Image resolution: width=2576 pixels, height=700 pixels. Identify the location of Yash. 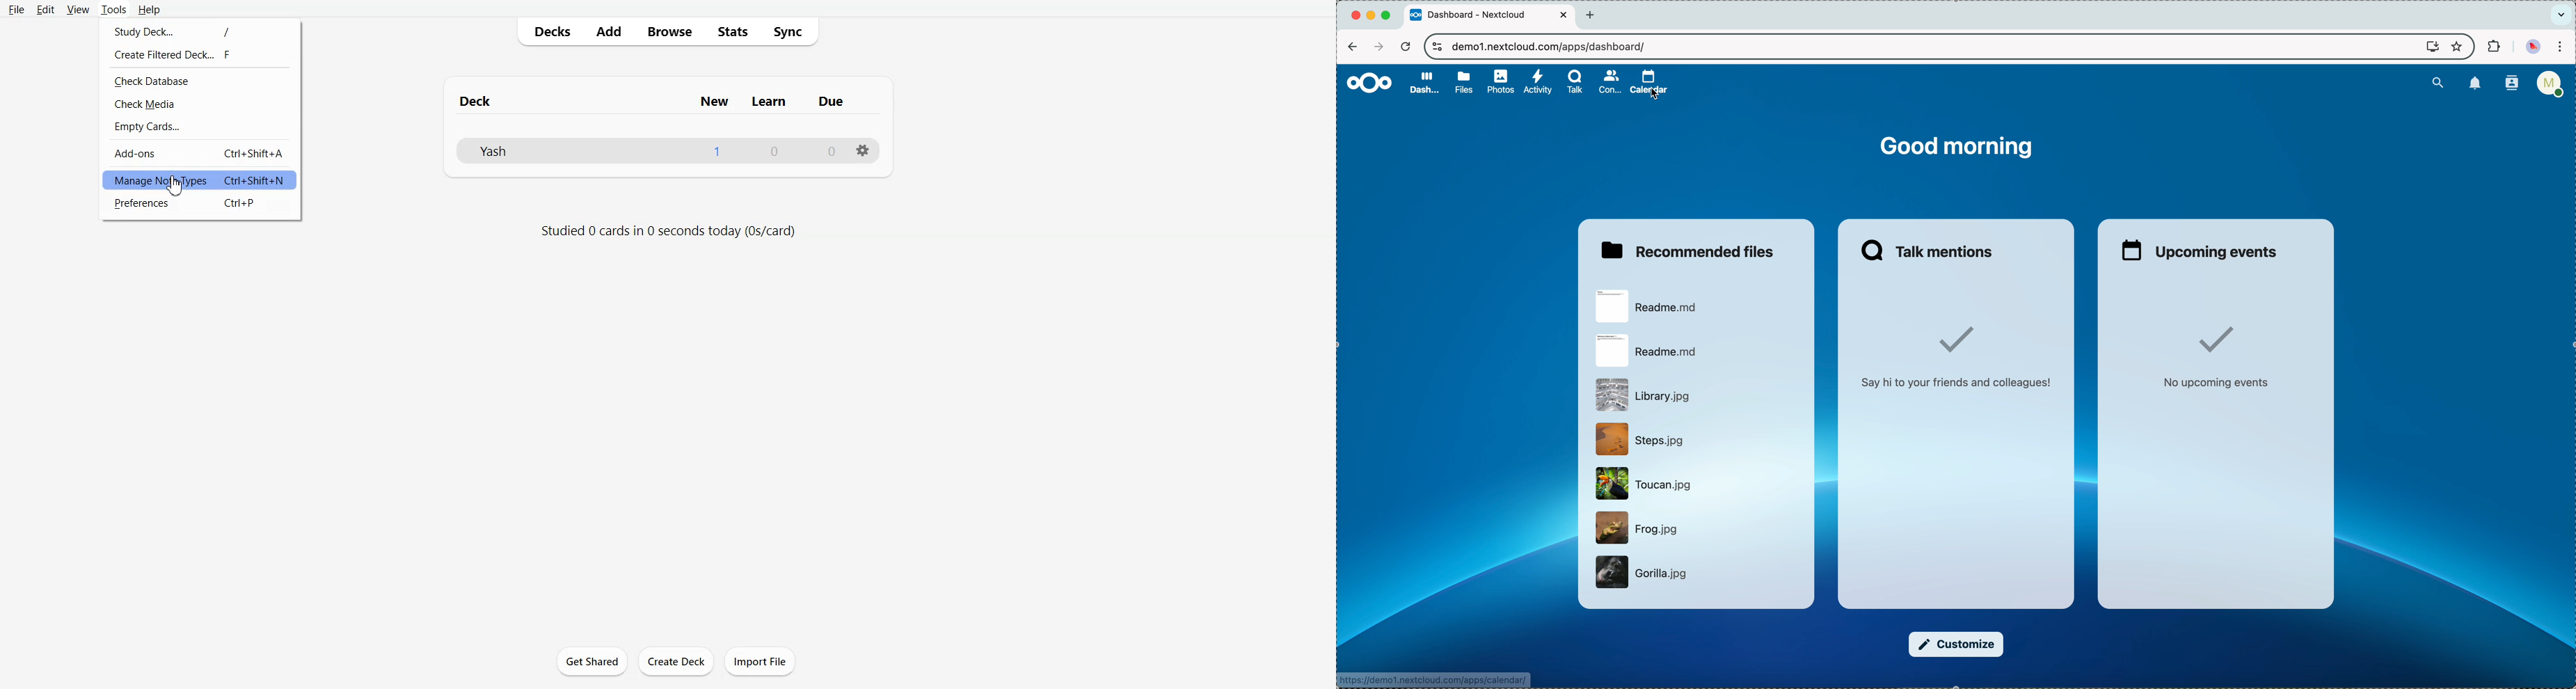
(493, 150).